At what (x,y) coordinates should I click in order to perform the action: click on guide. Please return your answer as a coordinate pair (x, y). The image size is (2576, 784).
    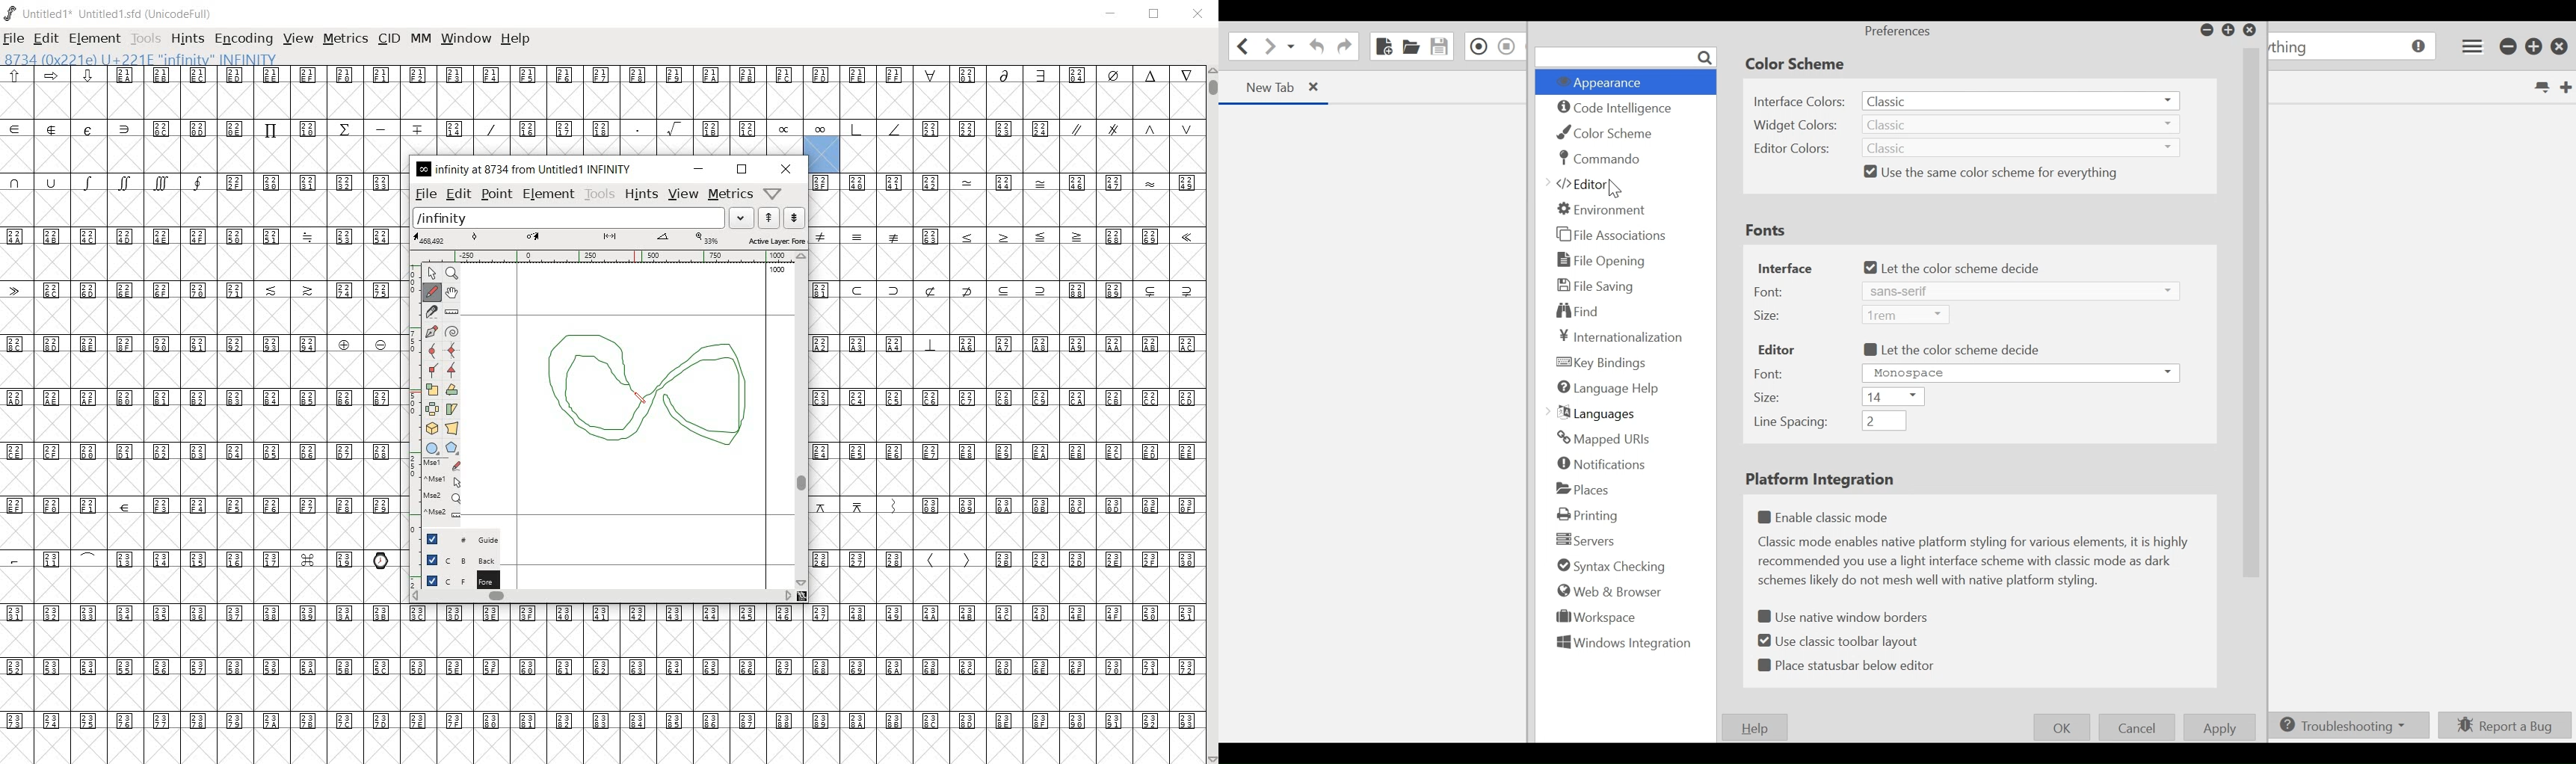
    Looking at the image, I should click on (454, 540).